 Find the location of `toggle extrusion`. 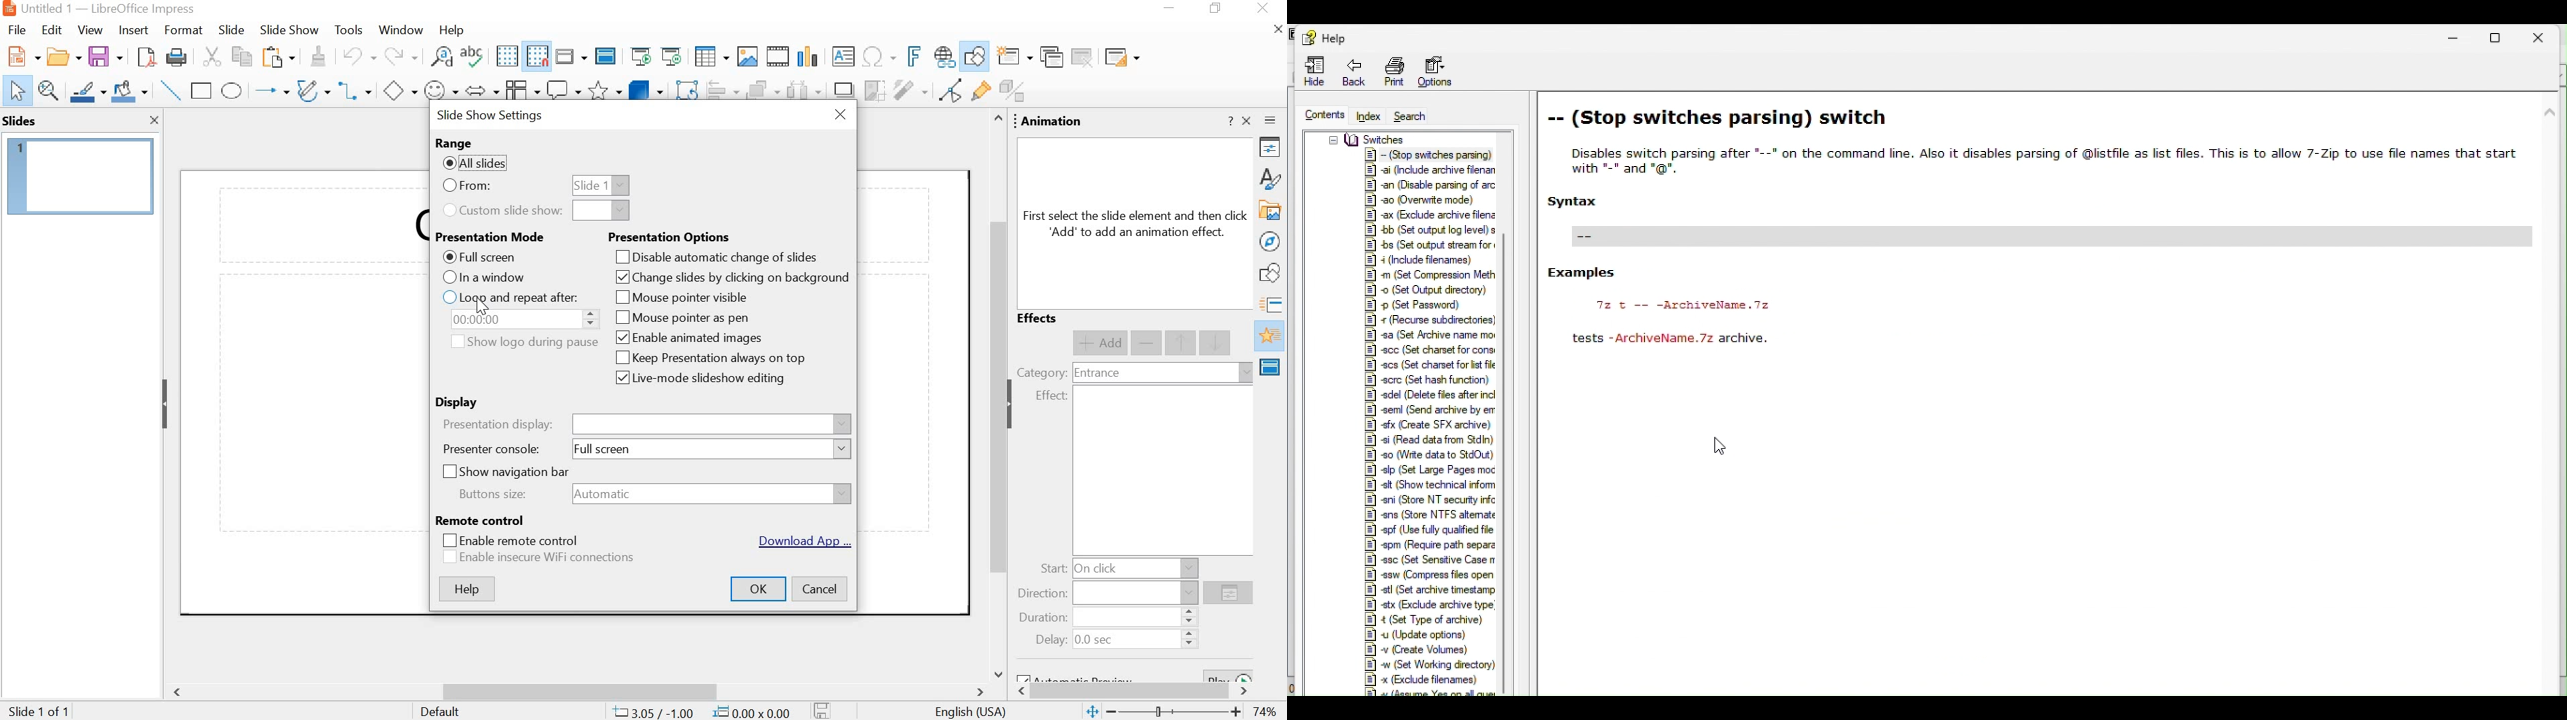

toggle extrusion is located at coordinates (1016, 92).